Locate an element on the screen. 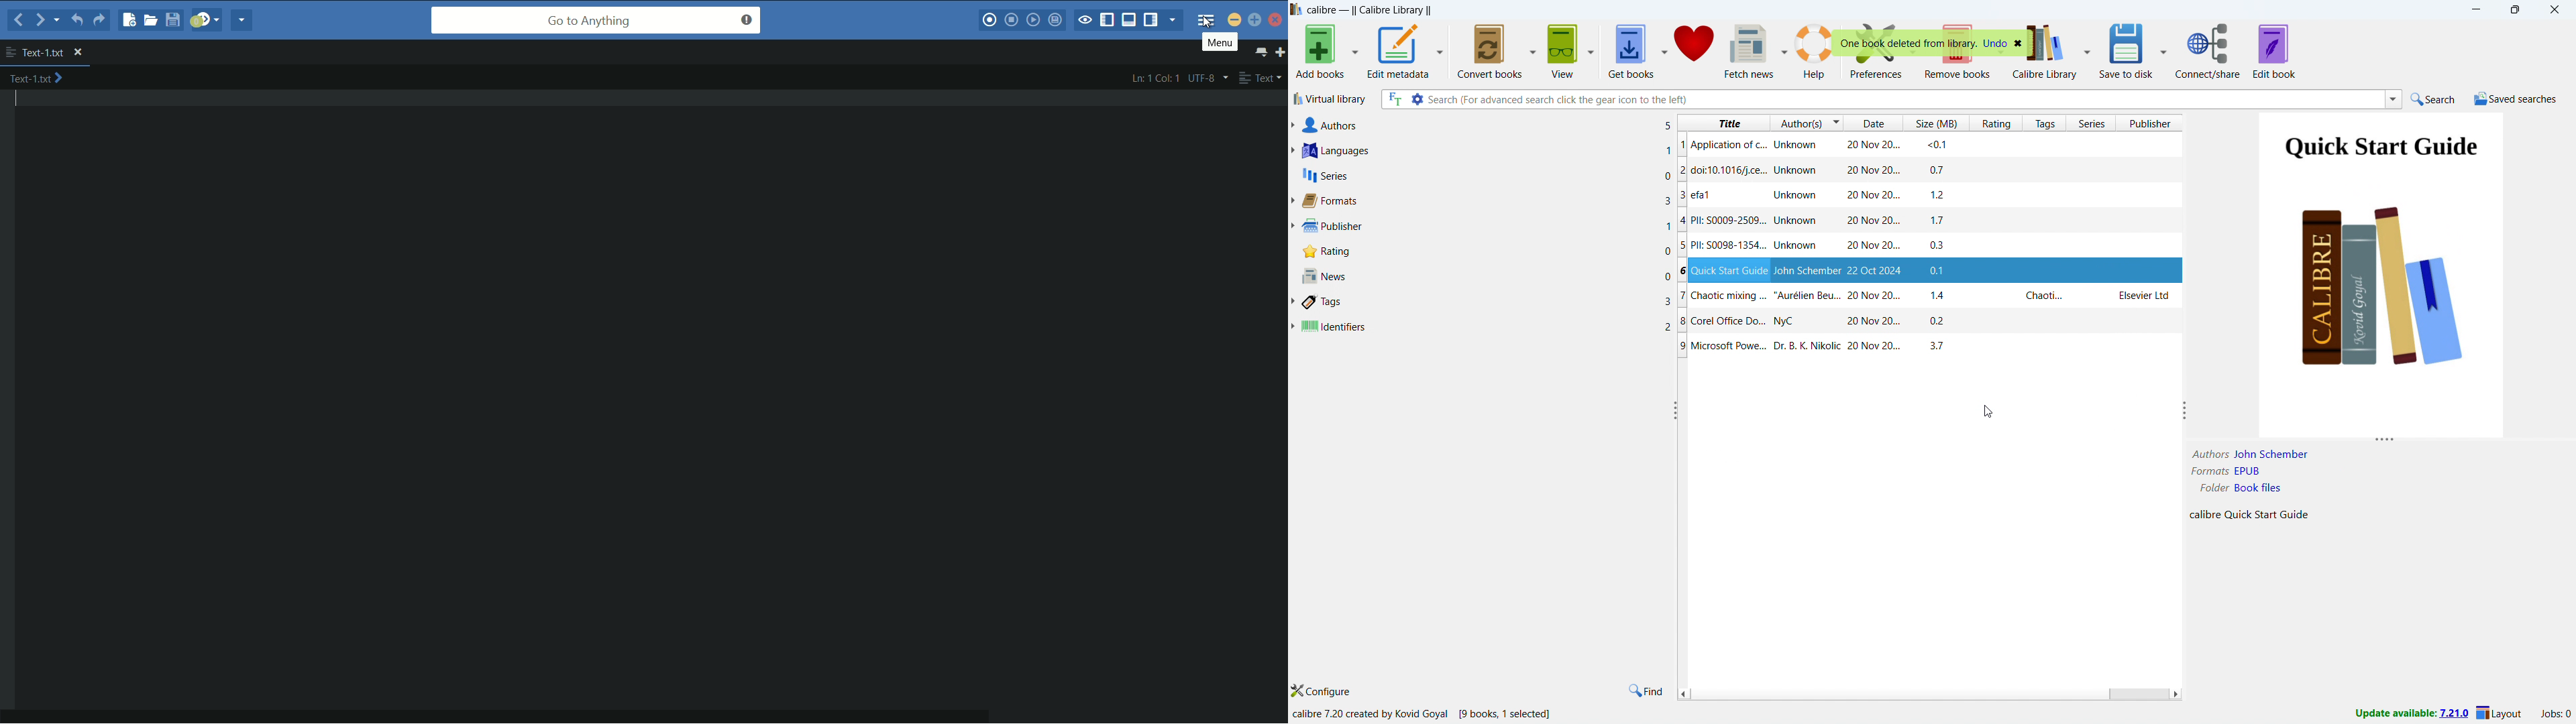 This screenshot has height=728, width=2576. rating is located at coordinates (1487, 251).